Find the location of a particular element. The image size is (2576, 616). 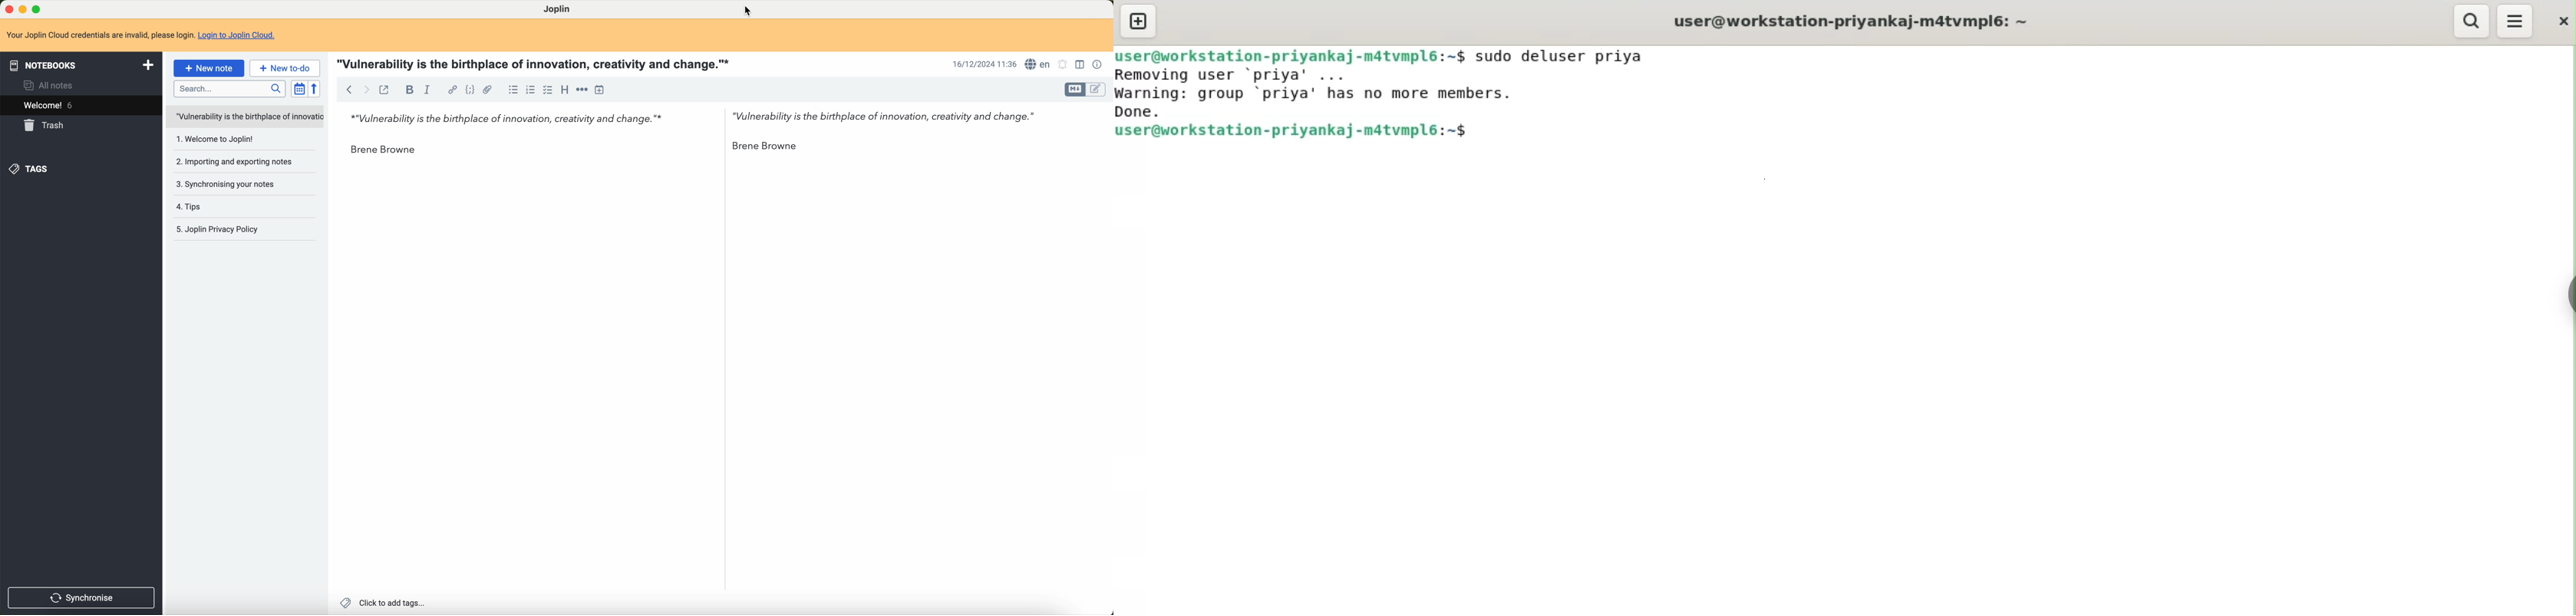

tips is located at coordinates (194, 205).